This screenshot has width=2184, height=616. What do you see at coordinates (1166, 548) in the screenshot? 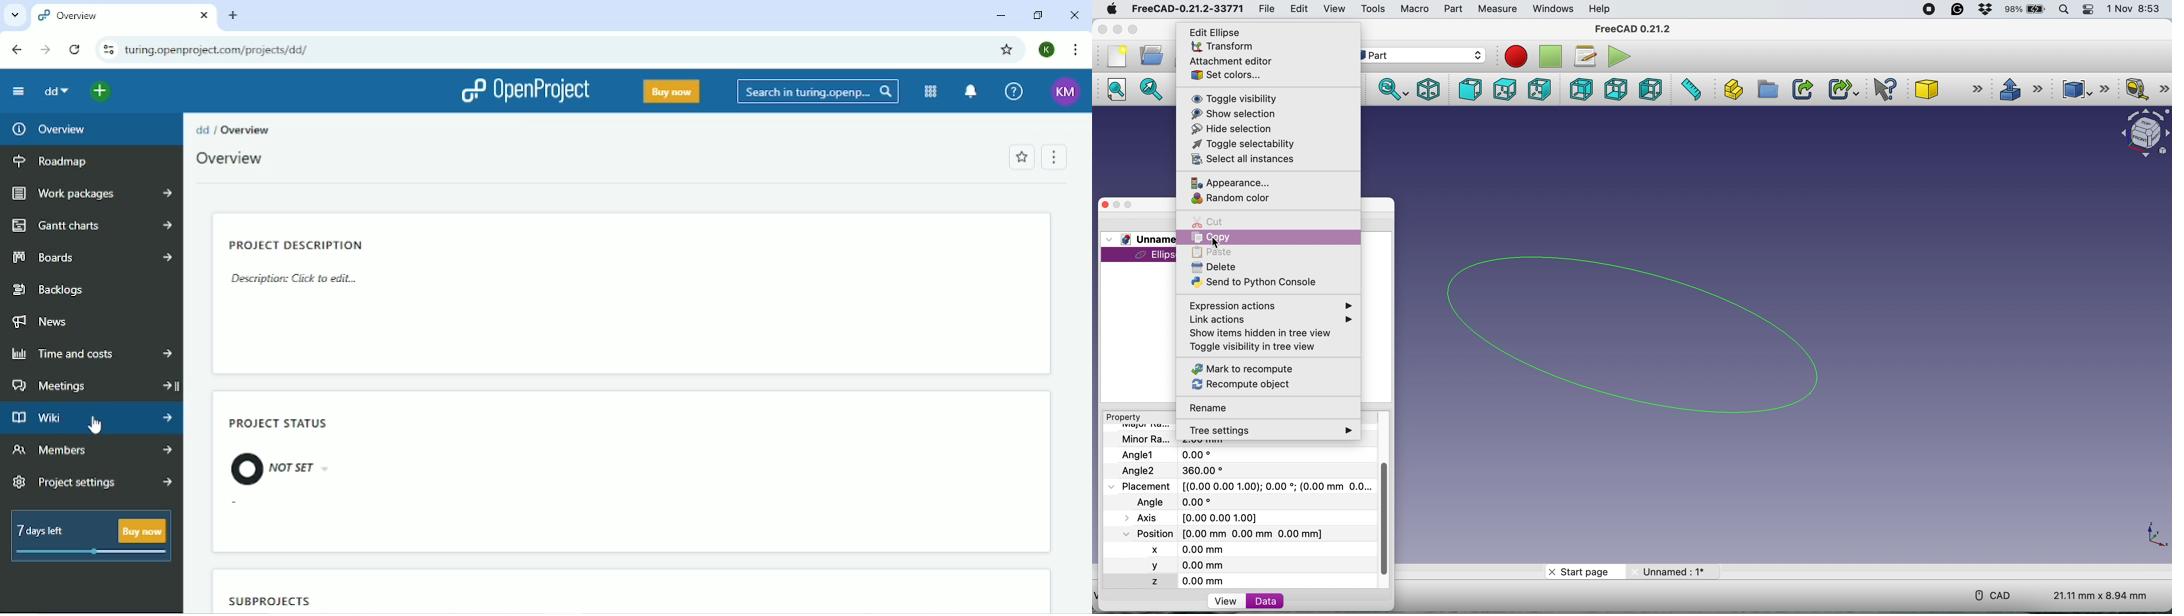
I see `x` at bounding box center [1166, 548].